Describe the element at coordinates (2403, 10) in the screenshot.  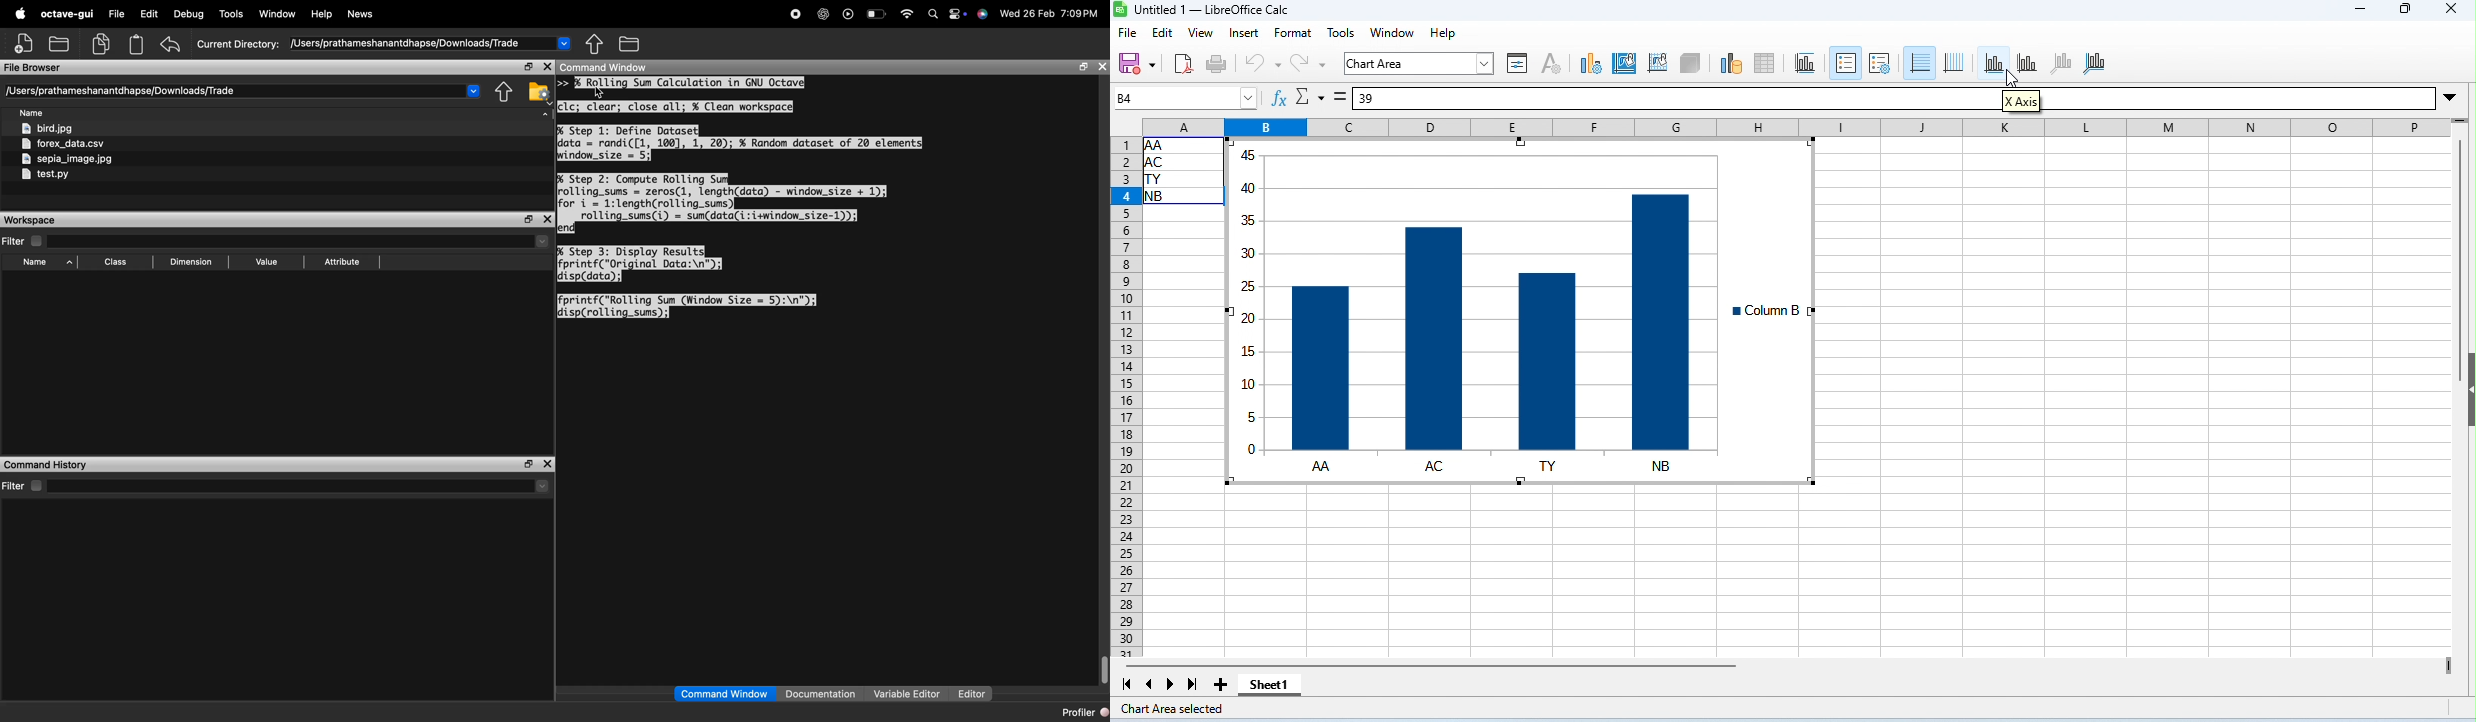
I see `maximize` at that location.